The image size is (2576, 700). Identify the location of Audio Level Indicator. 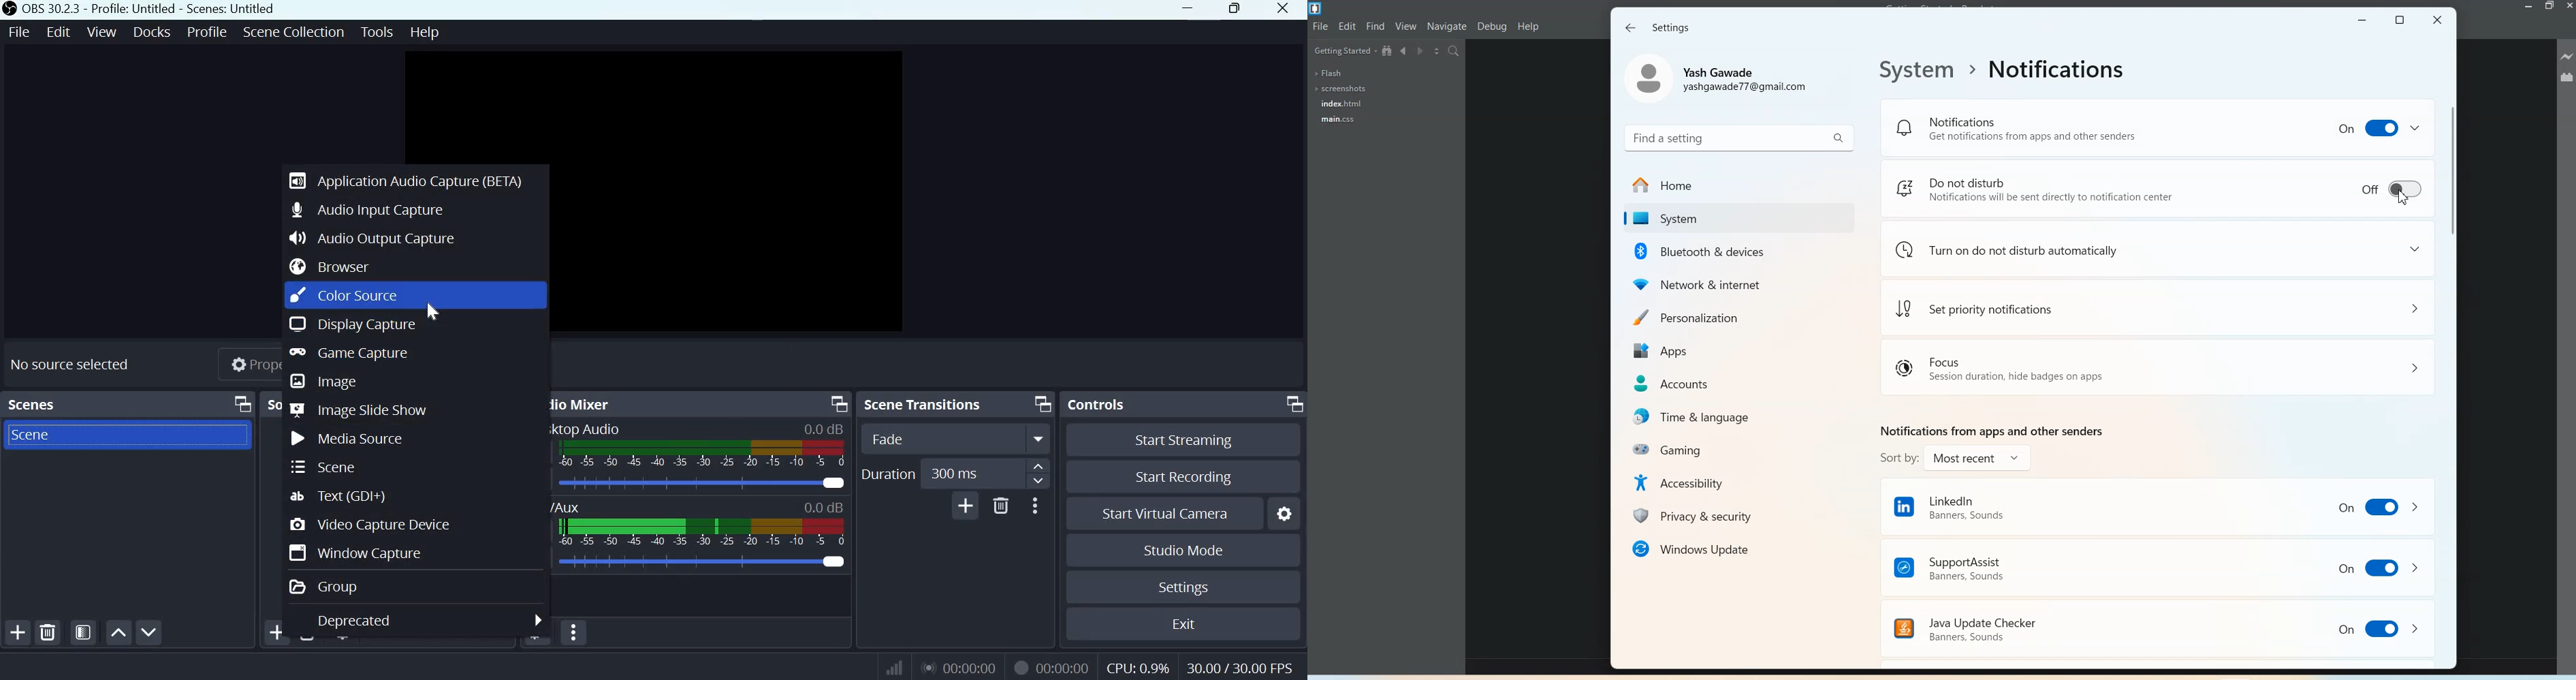
(824, 428).